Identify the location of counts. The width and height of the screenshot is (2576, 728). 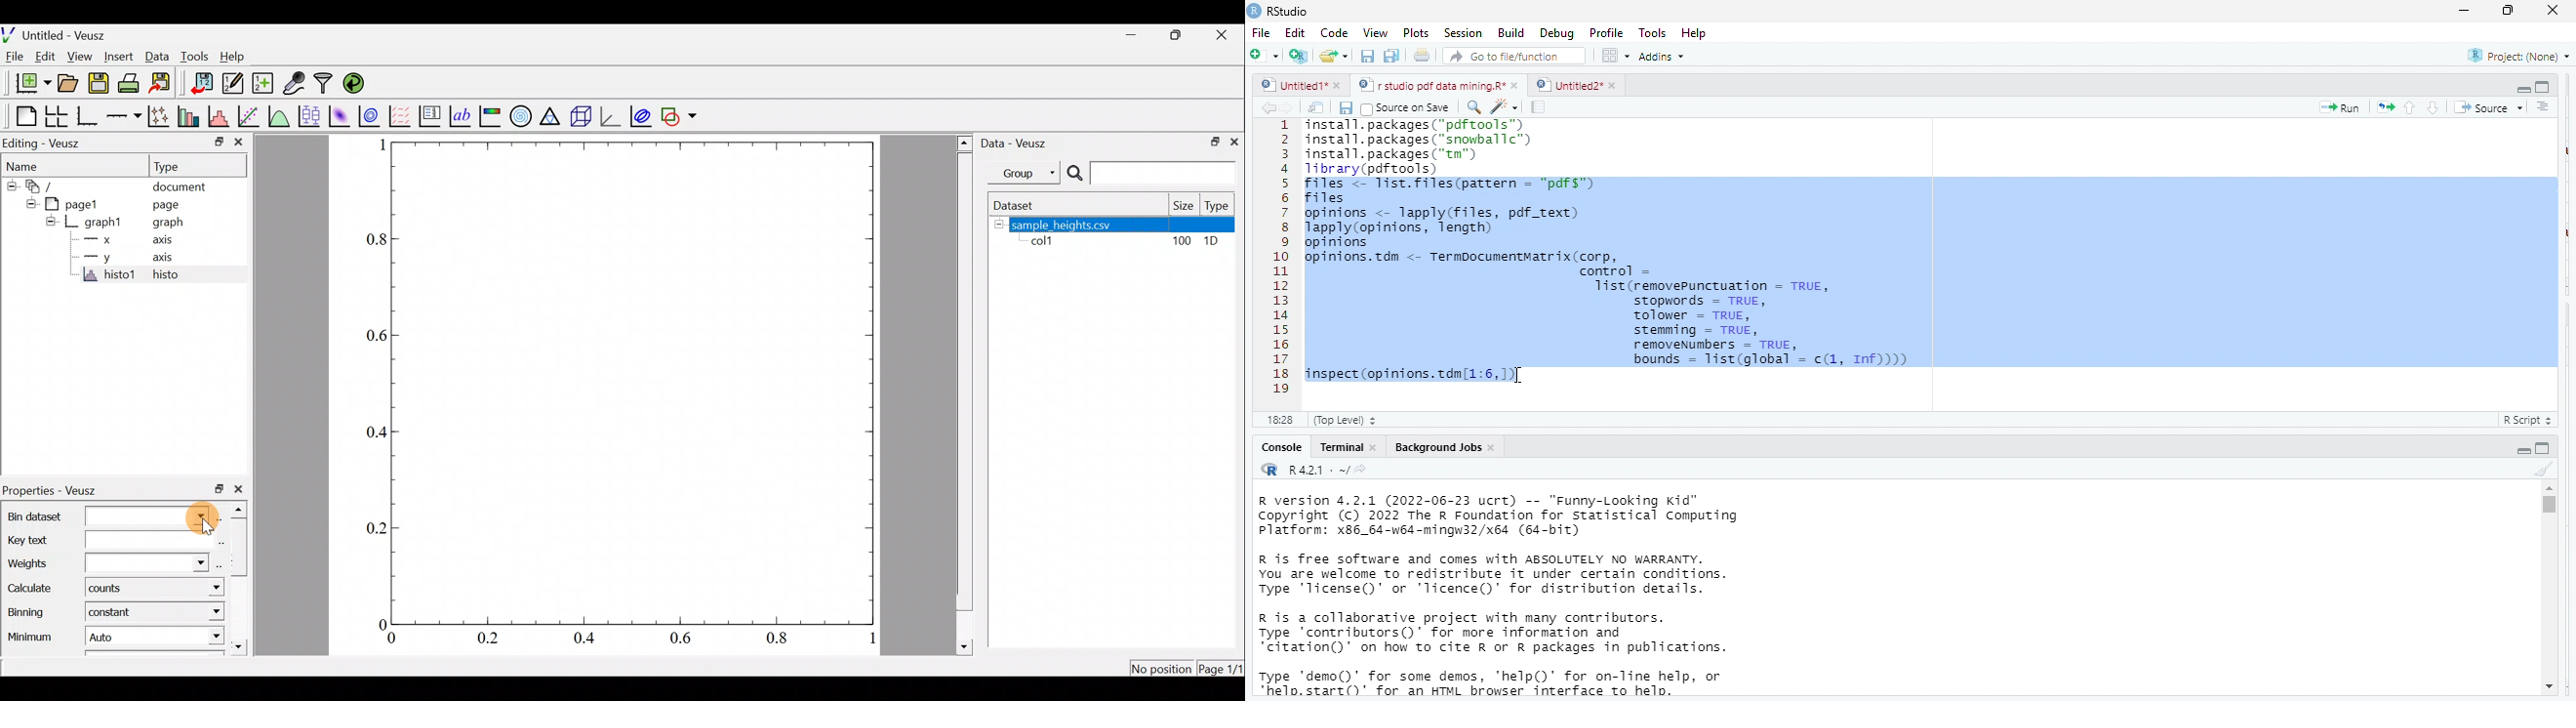
(110, 590).